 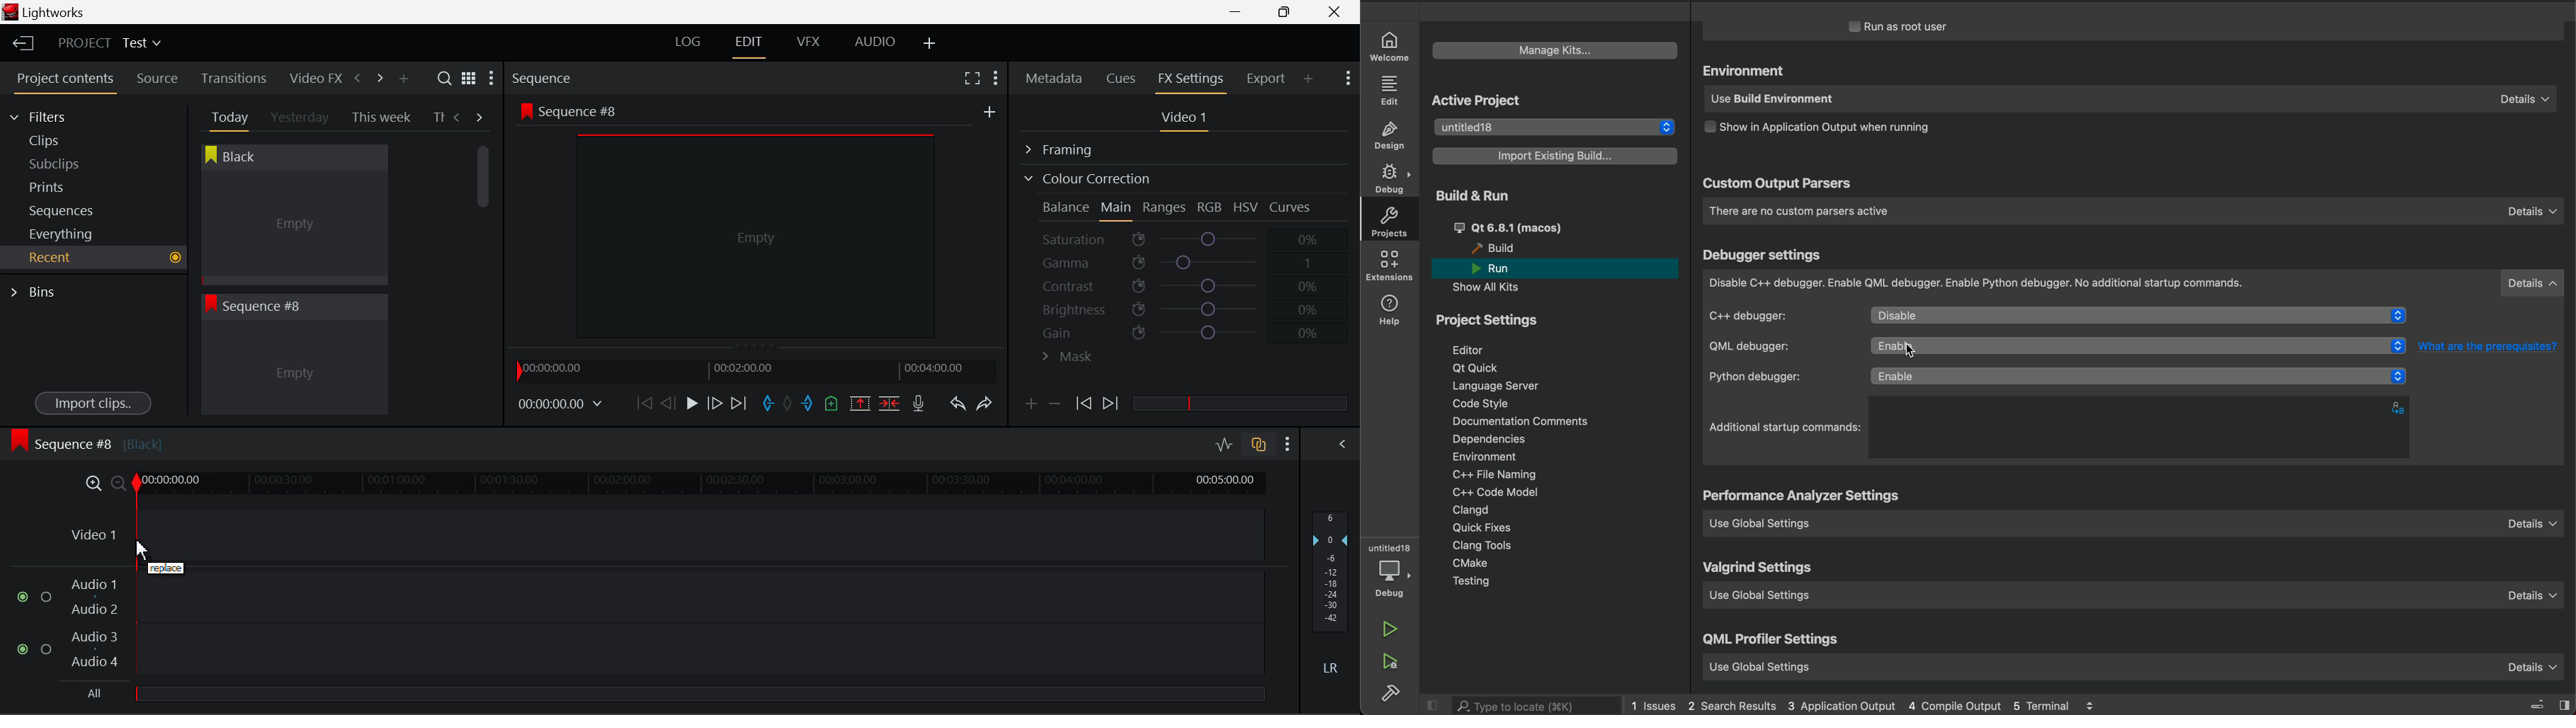 What do you see at coordinates (1344, 442) in the screenshot?
I see `Show Audio Mix` at bounding box center [1344, 442].